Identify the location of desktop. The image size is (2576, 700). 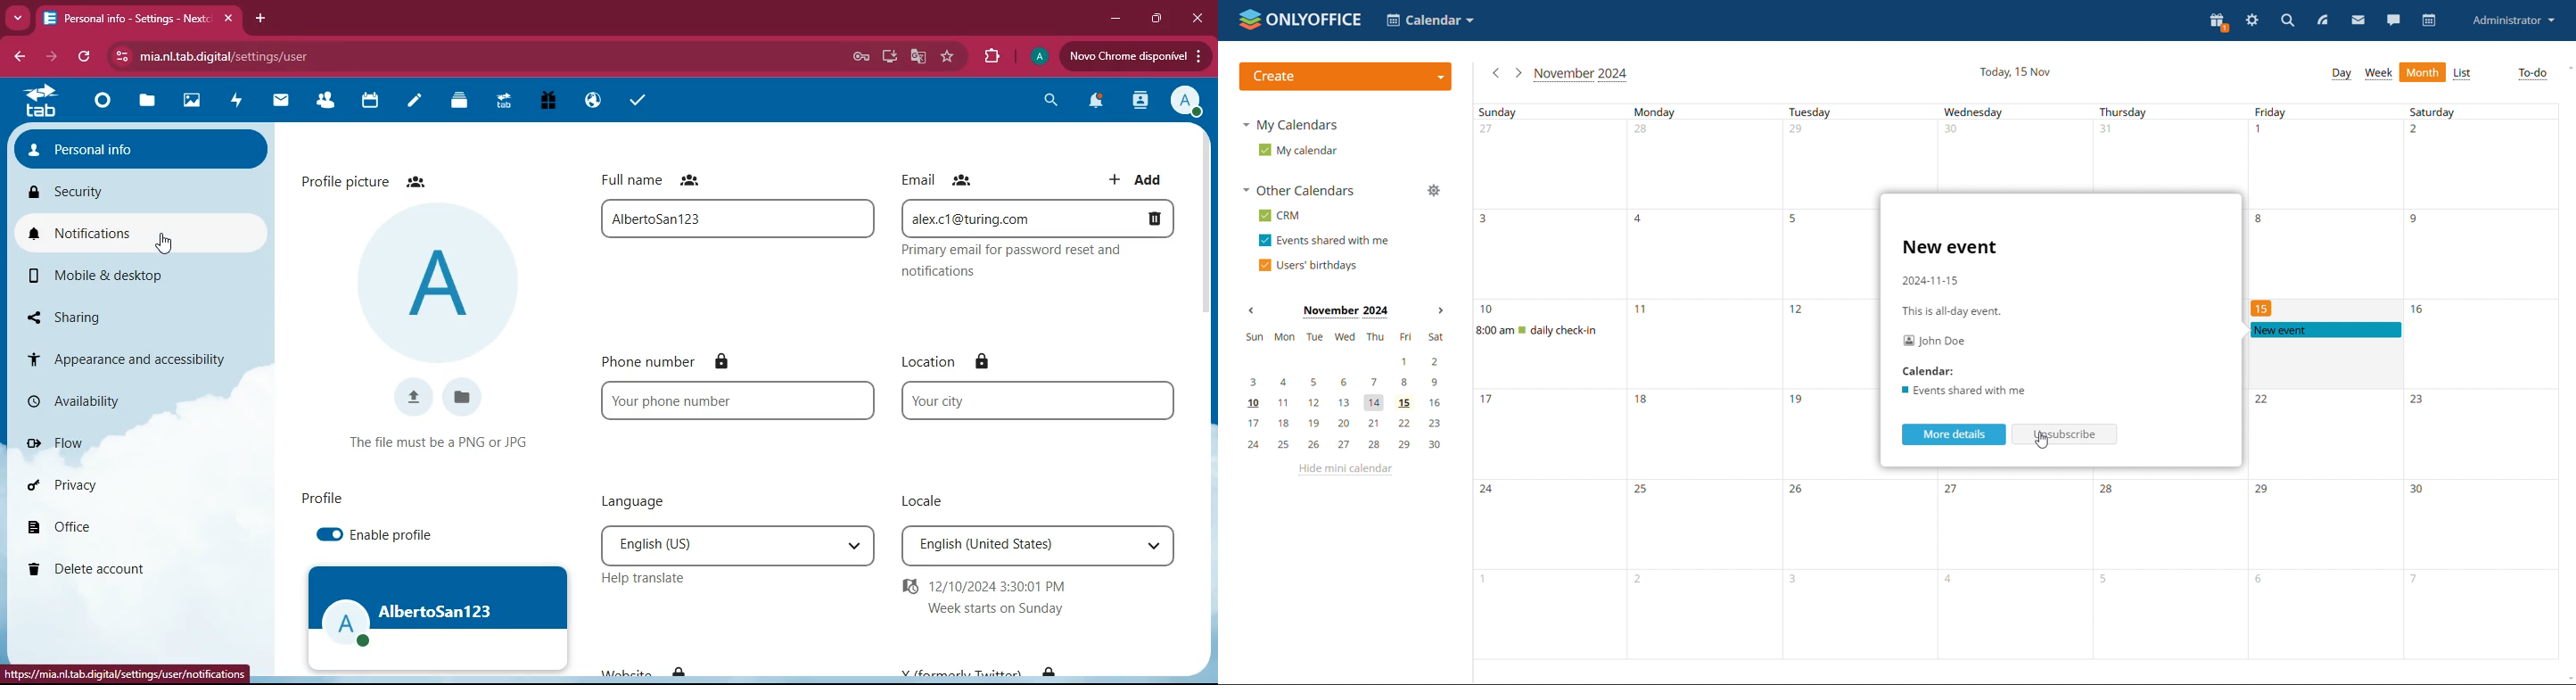
(886, 56).